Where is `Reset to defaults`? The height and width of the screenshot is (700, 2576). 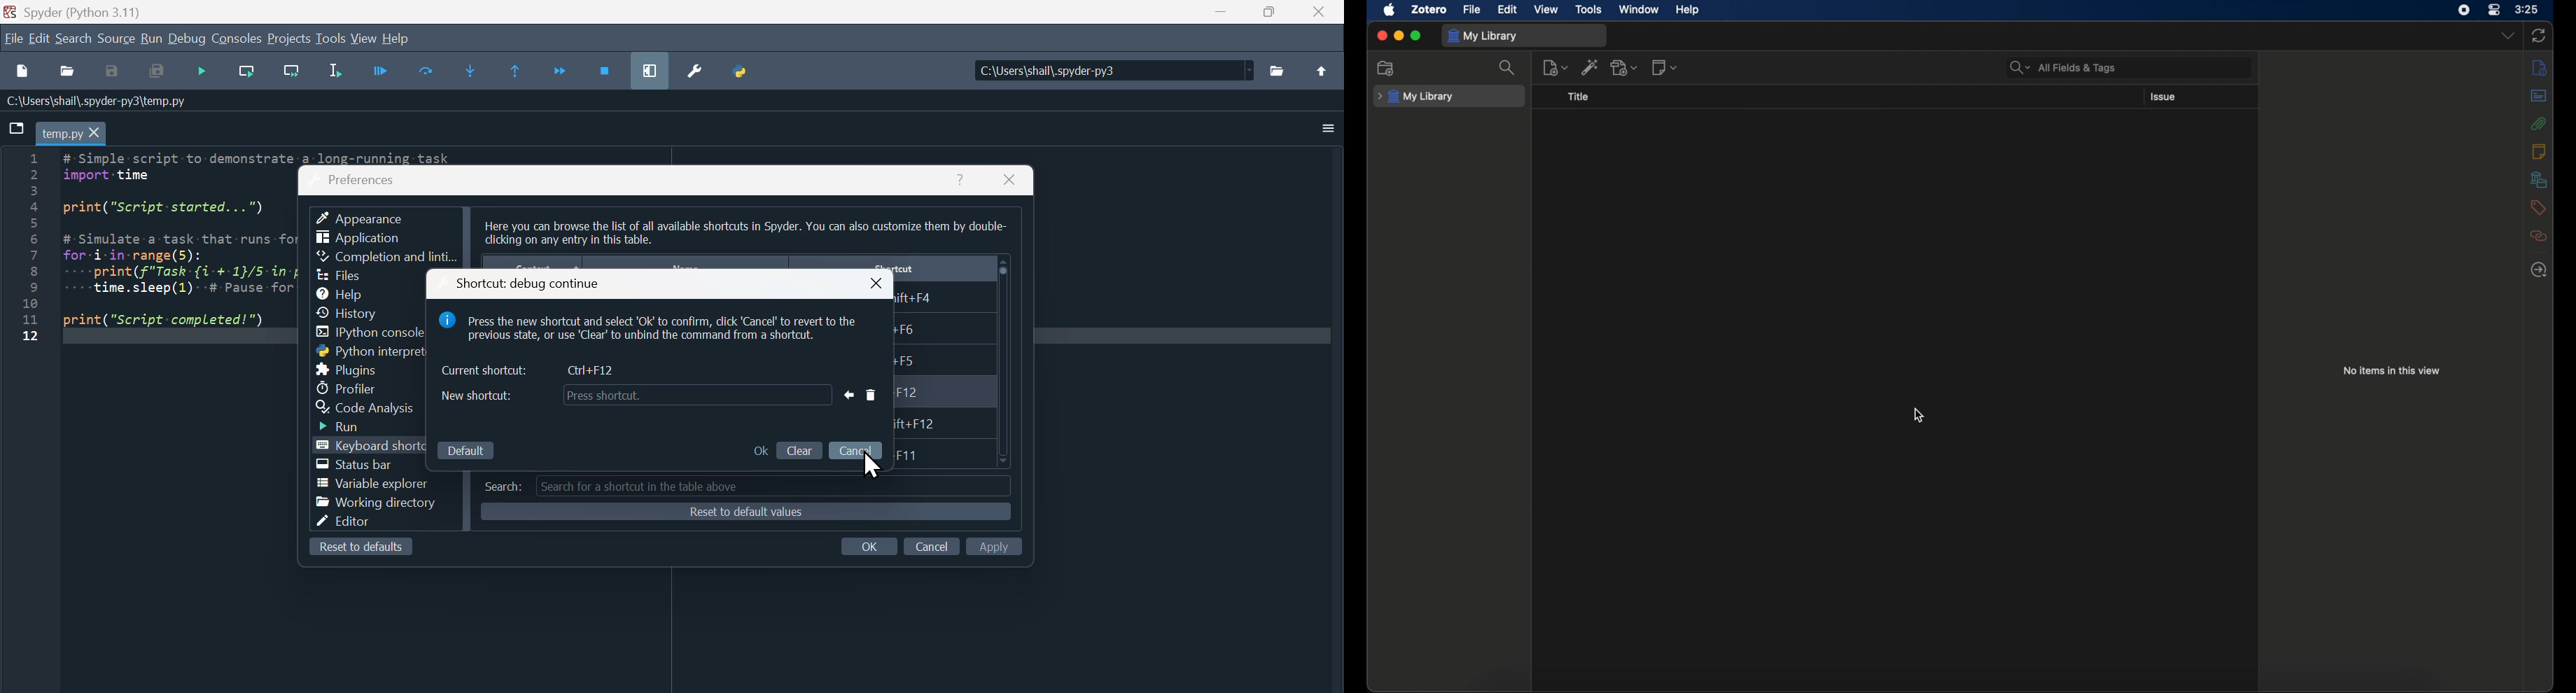 Reset to defaults is located at coordinates (745, 514).